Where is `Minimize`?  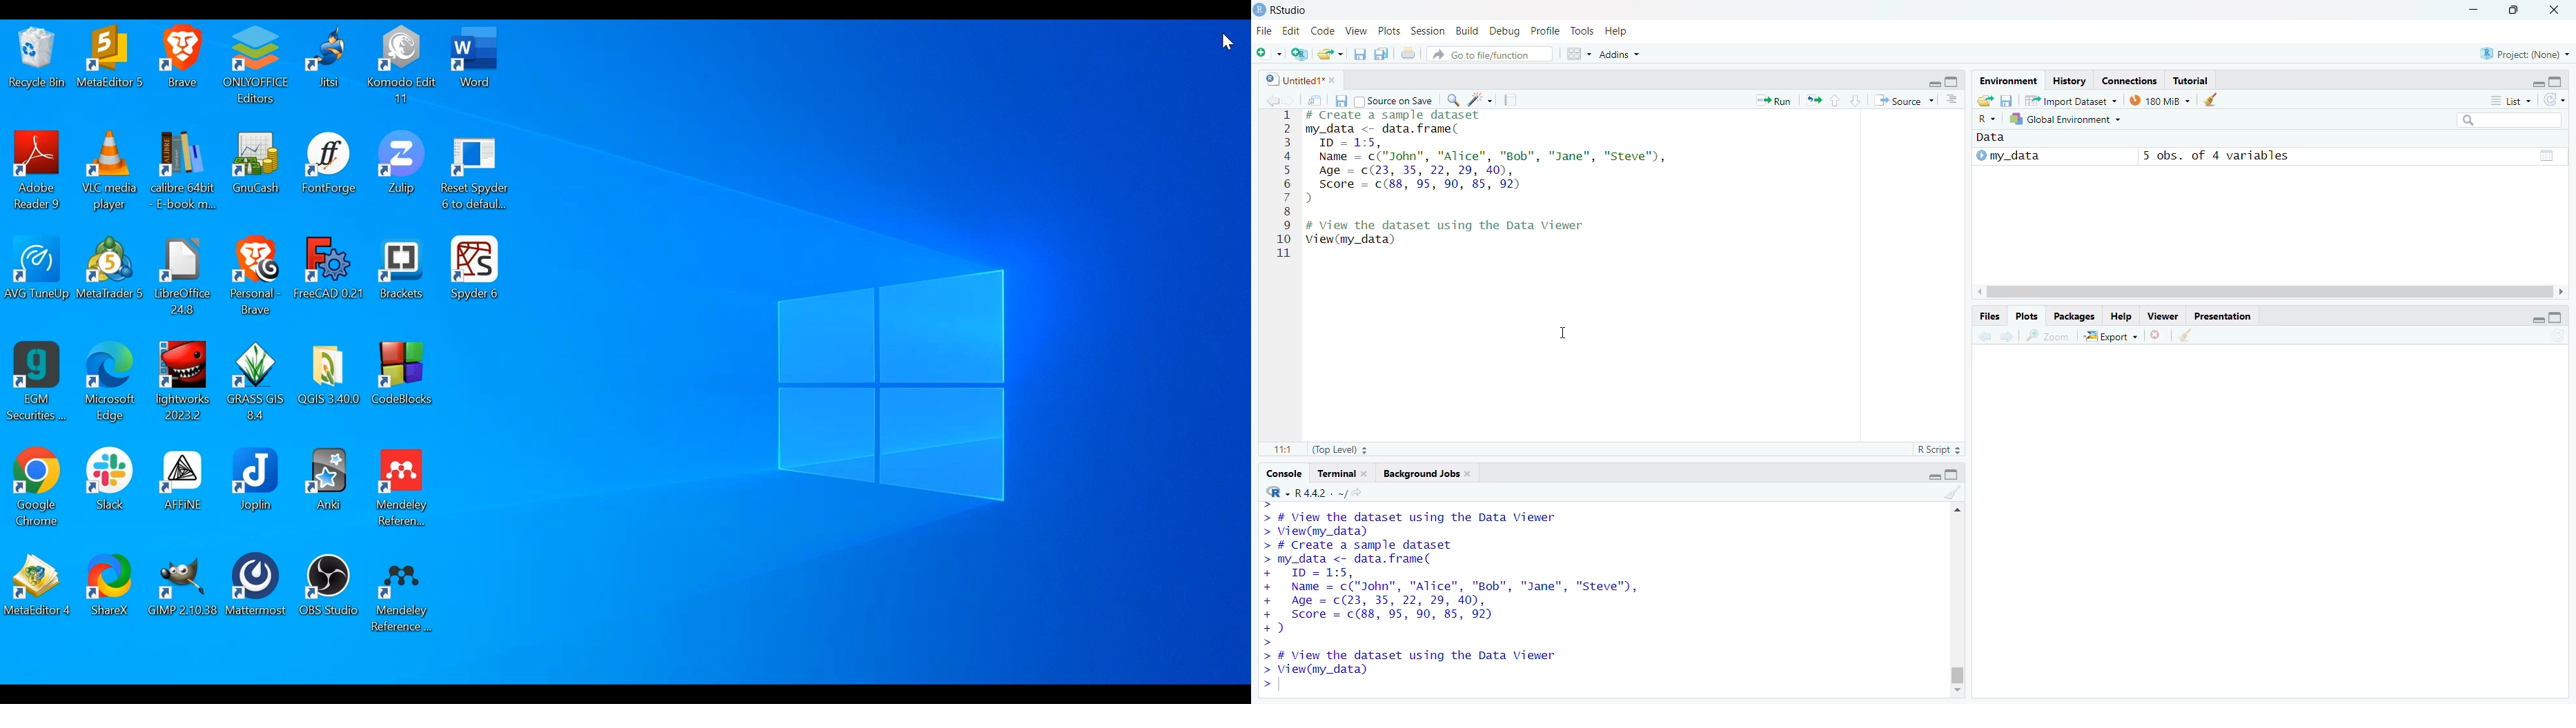 Minimize is located at coordinates (1934, 84).